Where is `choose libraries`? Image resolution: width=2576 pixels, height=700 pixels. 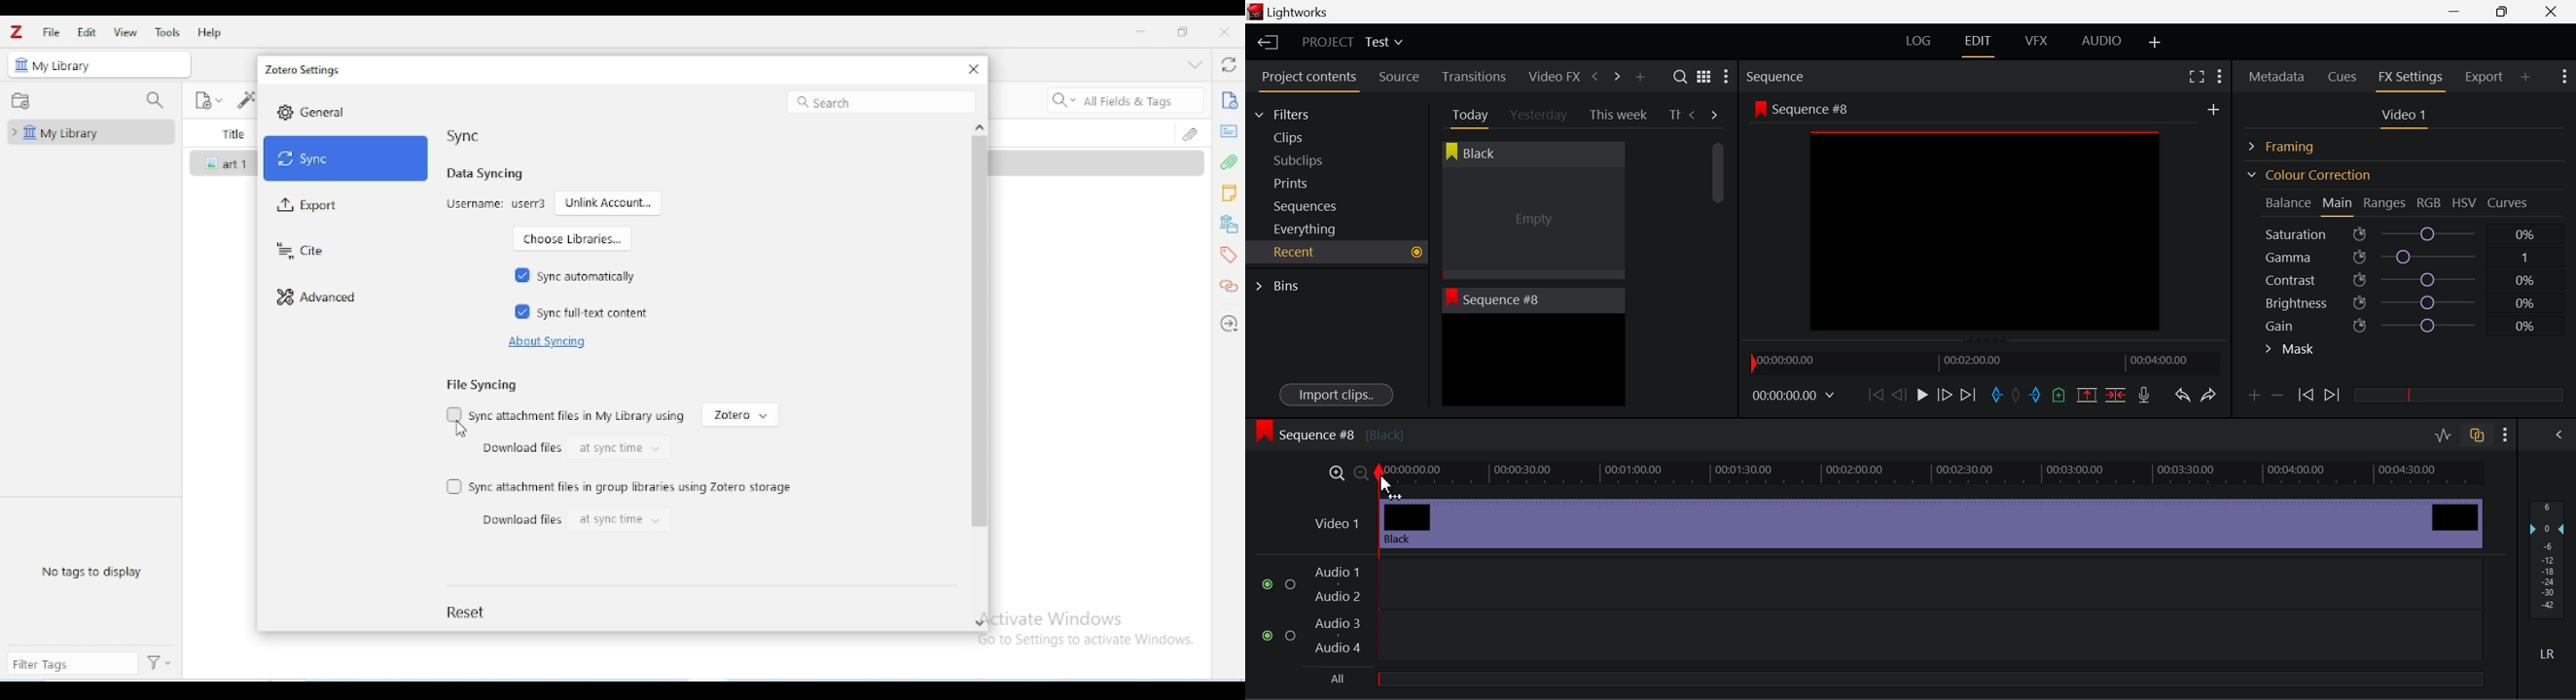
choose libraries is located at coordinates (571, 238).